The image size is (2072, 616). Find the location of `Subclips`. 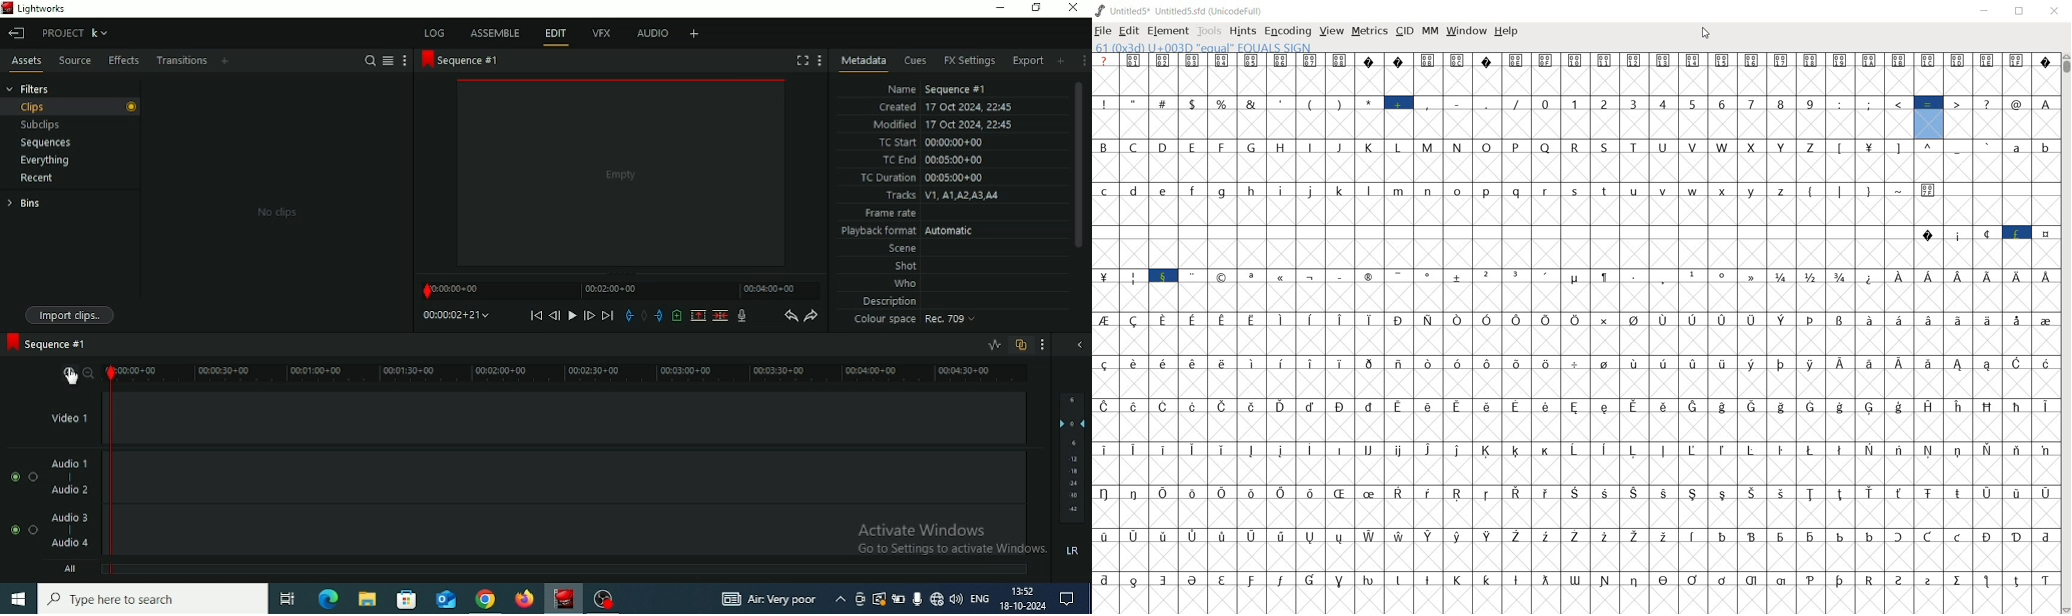

Subclips is located at coordinates (40, 125).